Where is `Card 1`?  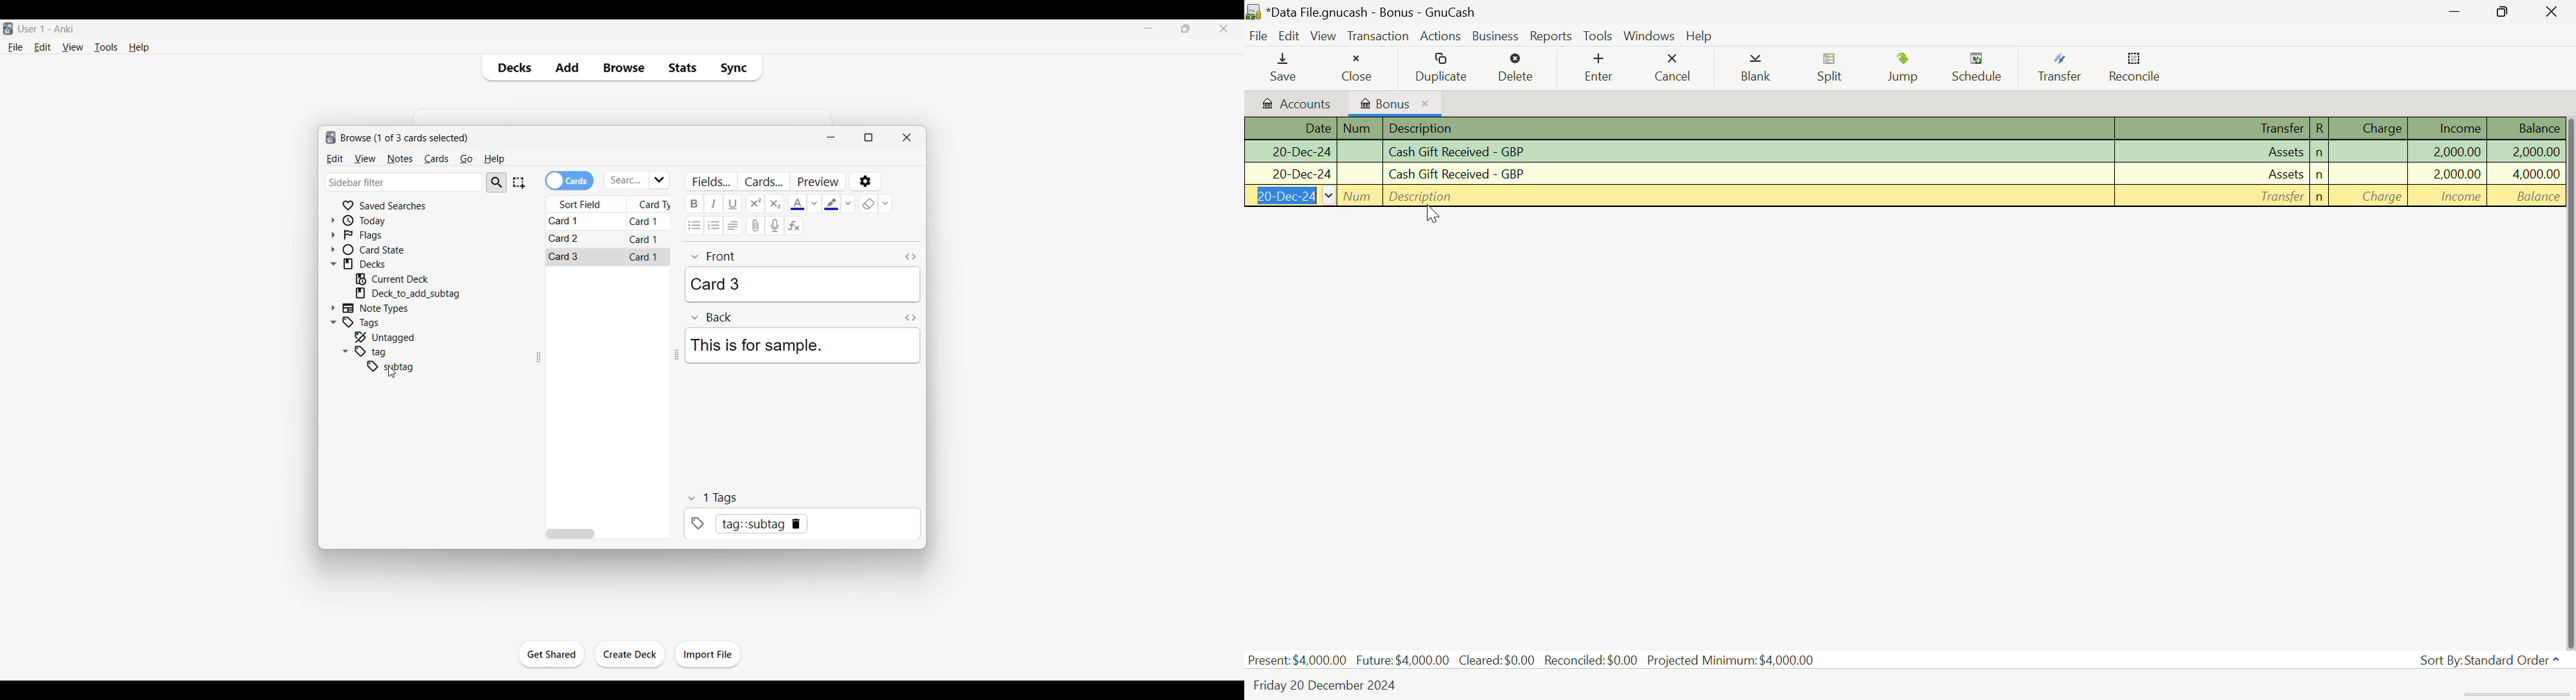
Card 1 is located at coordinates (644, 239).